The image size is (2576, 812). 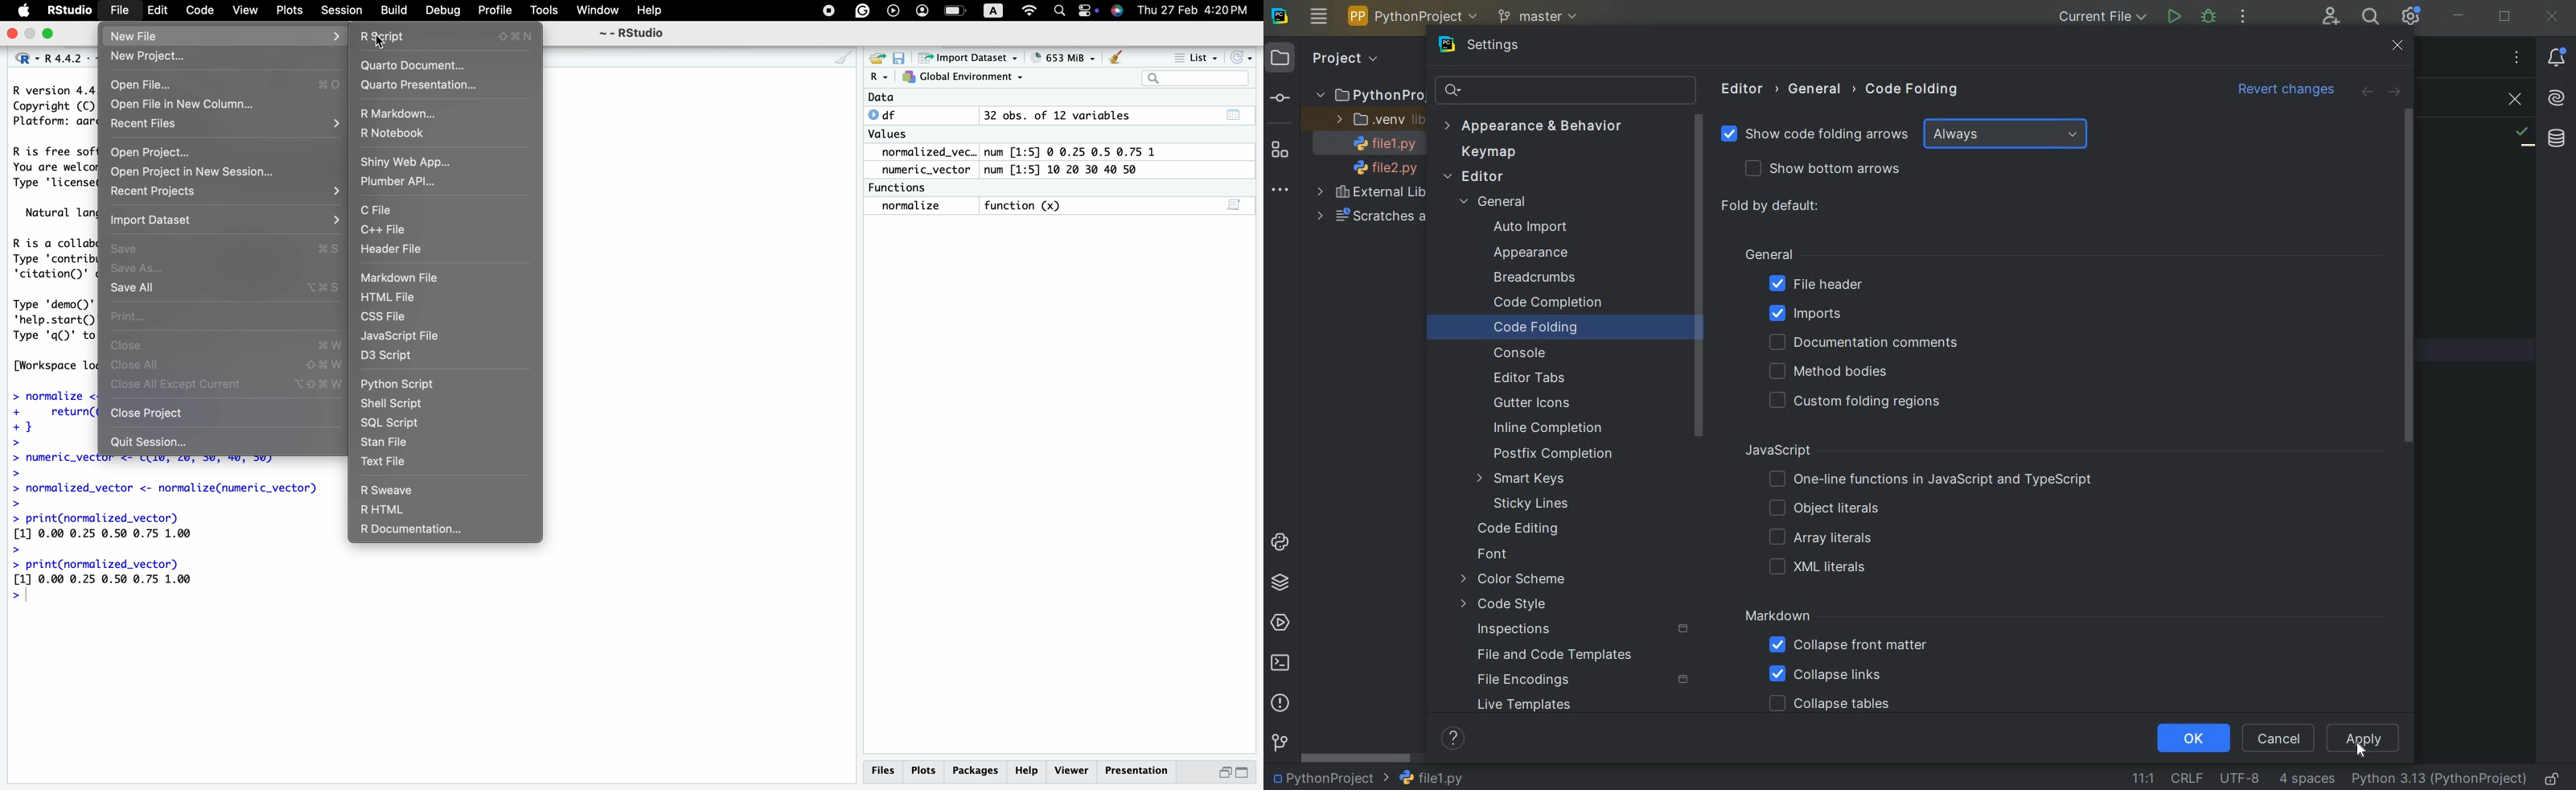 I want to click on Refresh, so click(x=1243, y=57).